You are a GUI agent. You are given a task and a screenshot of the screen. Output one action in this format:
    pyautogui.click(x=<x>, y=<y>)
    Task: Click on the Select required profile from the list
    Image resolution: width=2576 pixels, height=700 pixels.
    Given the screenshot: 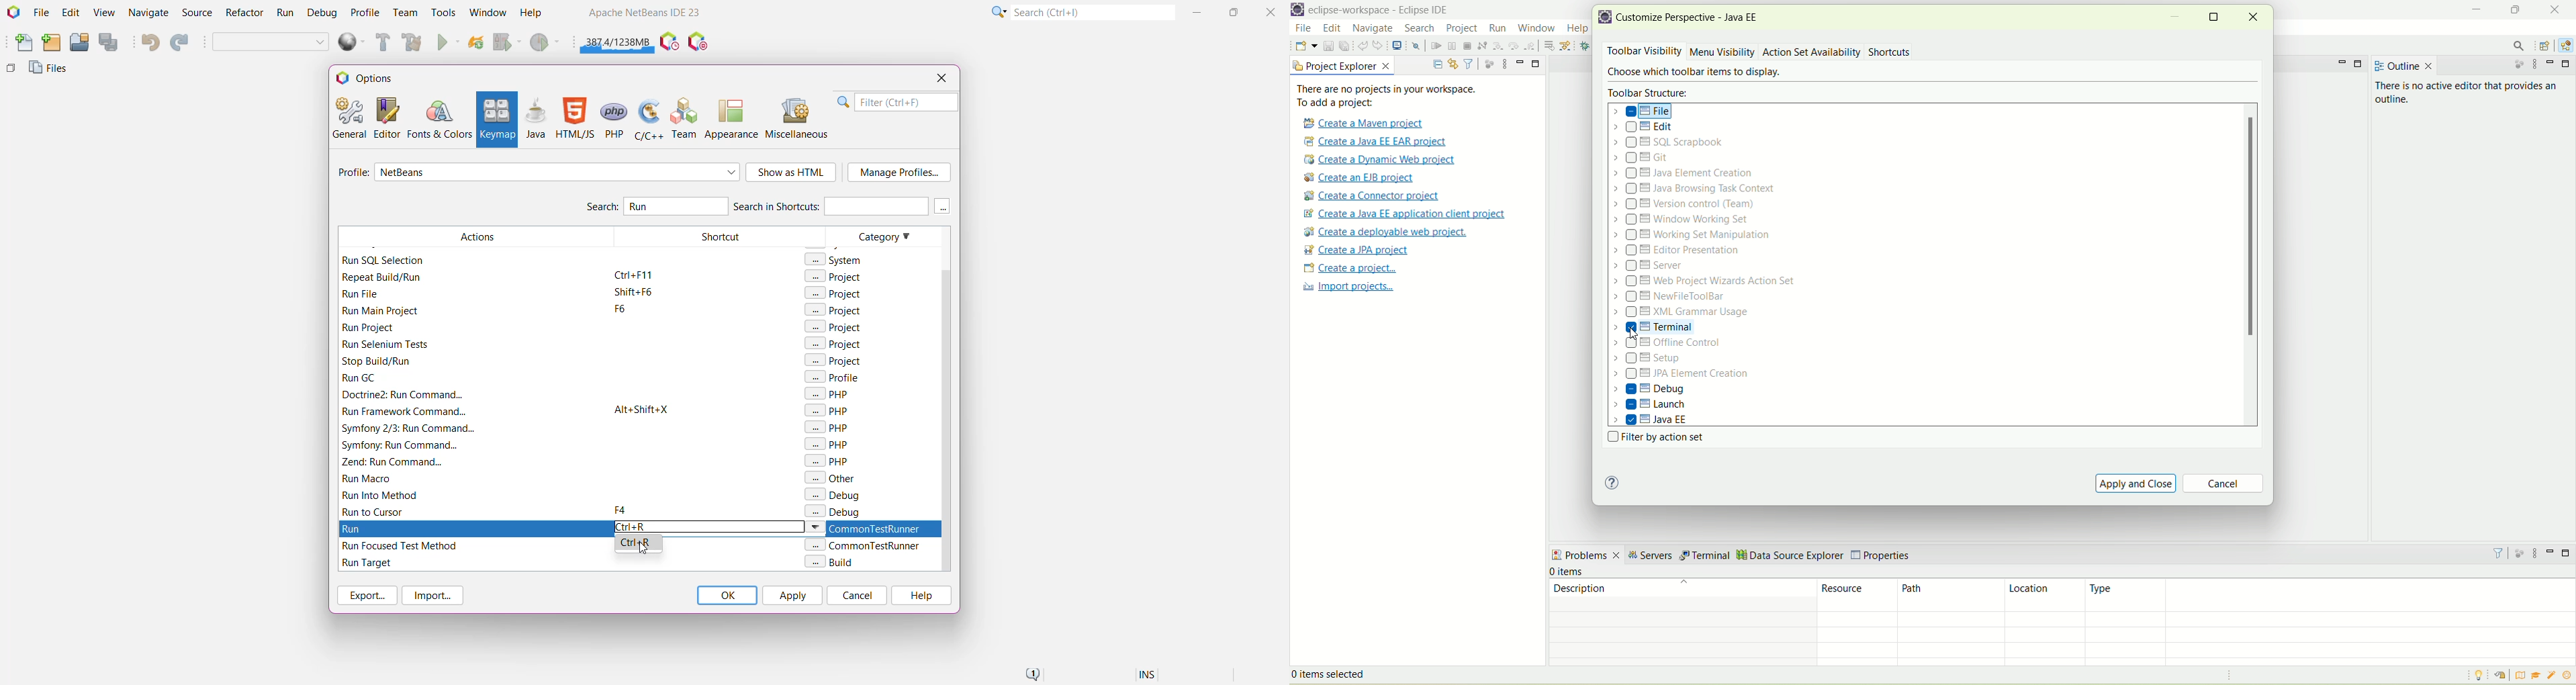 What is the action you would take?
    pyautogui.click(x=557, y=172)
    